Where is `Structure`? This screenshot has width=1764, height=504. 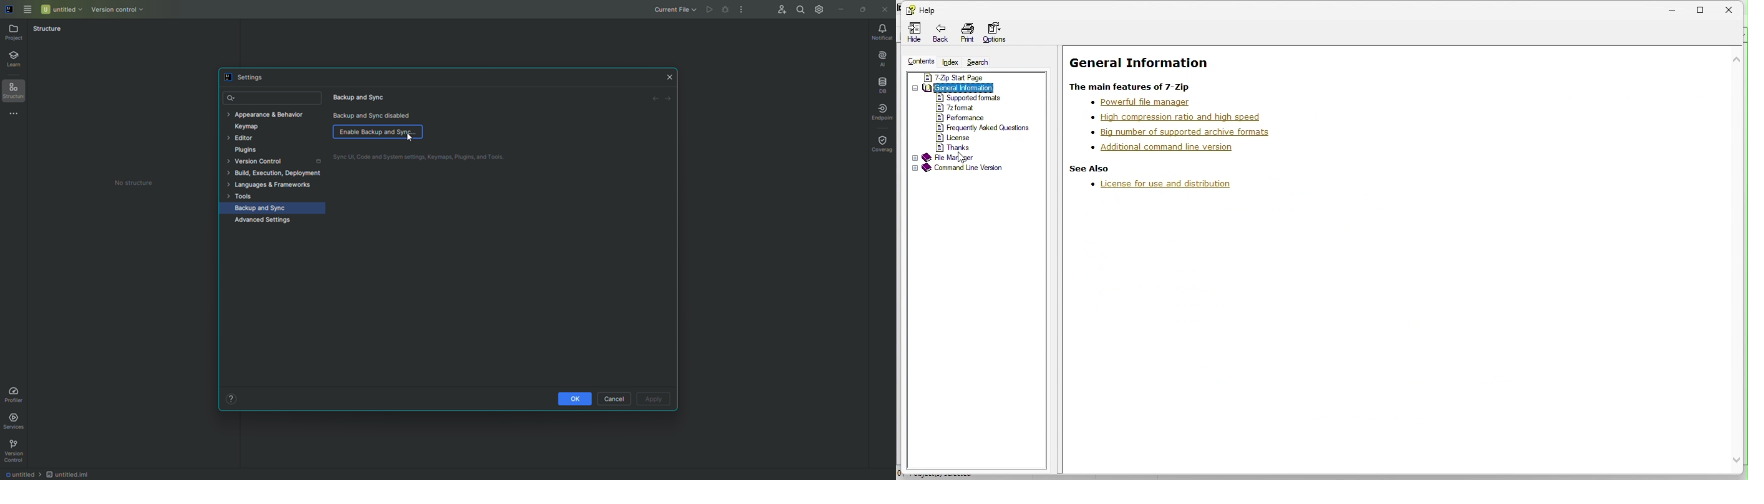
Structure is located at coordinates (48, 28).